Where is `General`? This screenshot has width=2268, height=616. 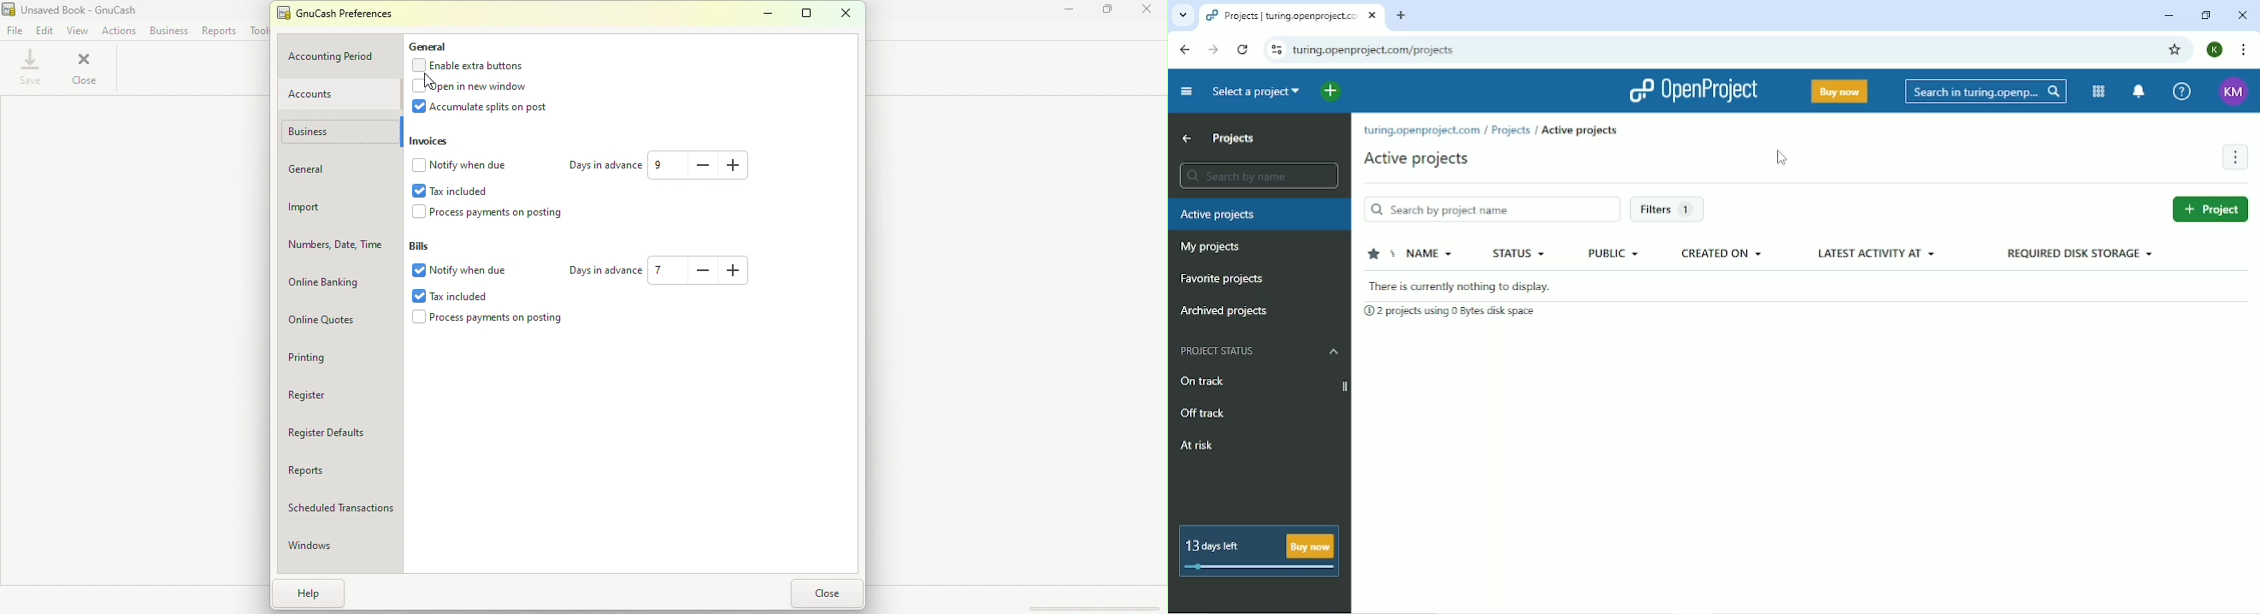
General is located at coordinates (339, 171).